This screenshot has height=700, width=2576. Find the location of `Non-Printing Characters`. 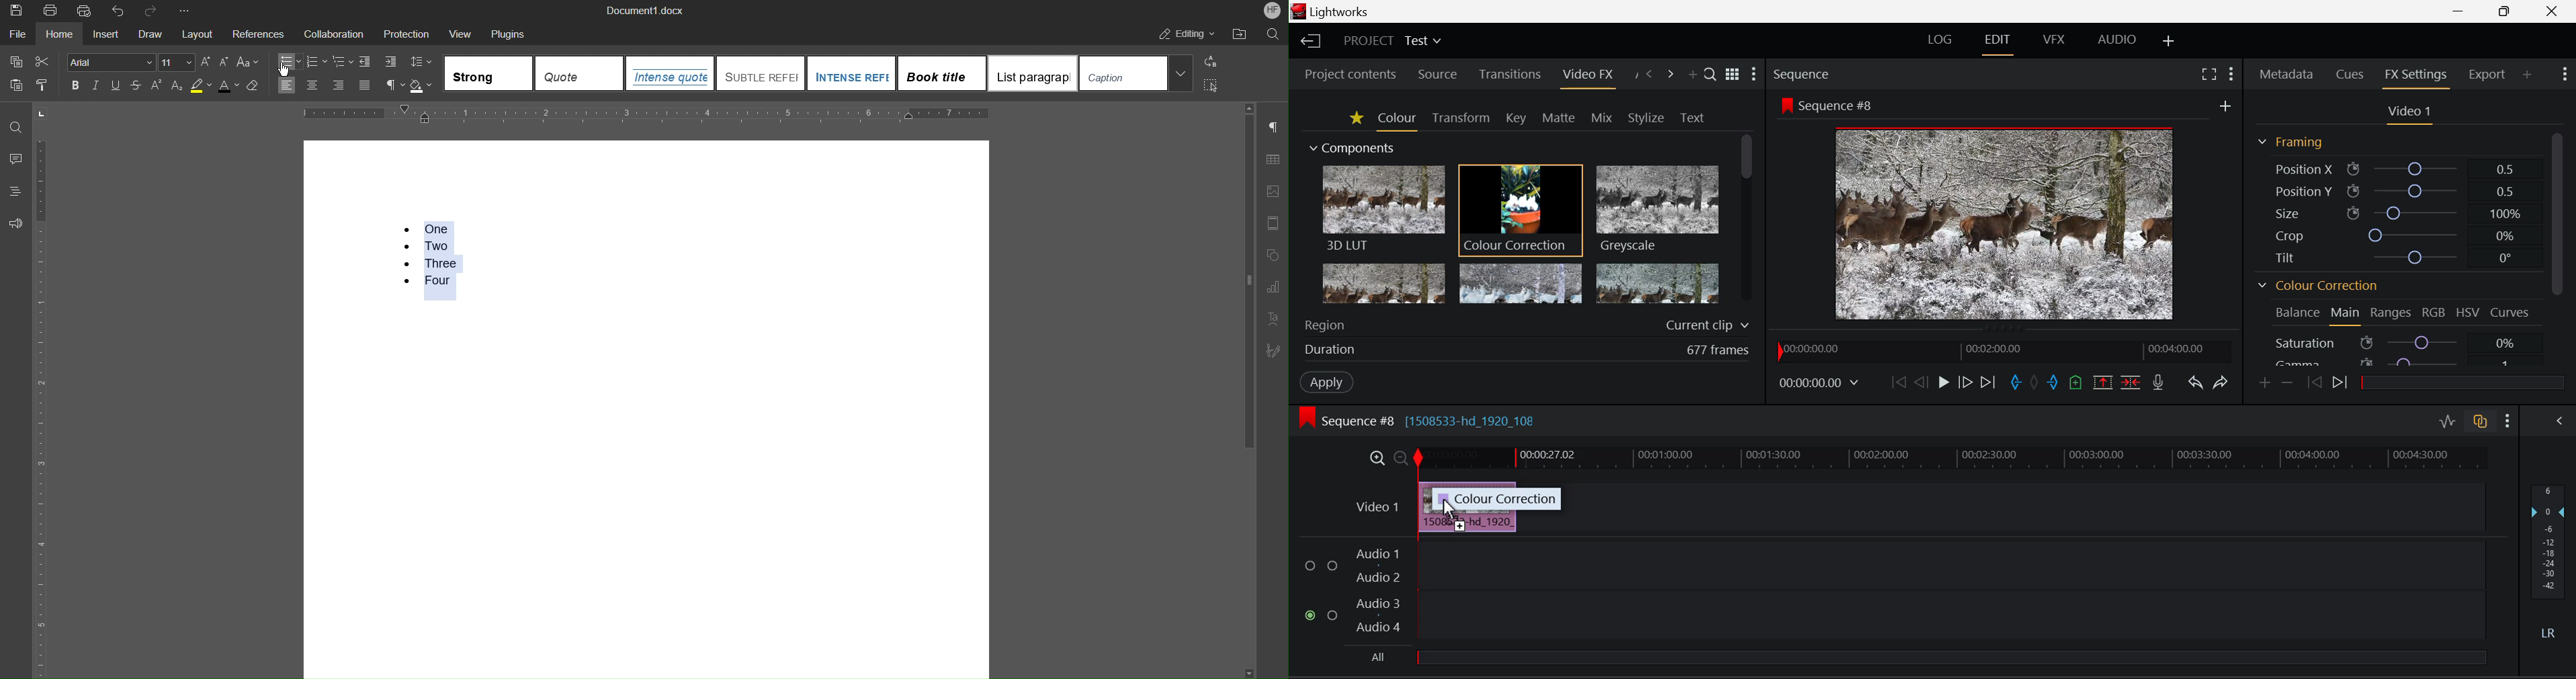

Non-Printing Characters is located at coordinates (1273, 128).